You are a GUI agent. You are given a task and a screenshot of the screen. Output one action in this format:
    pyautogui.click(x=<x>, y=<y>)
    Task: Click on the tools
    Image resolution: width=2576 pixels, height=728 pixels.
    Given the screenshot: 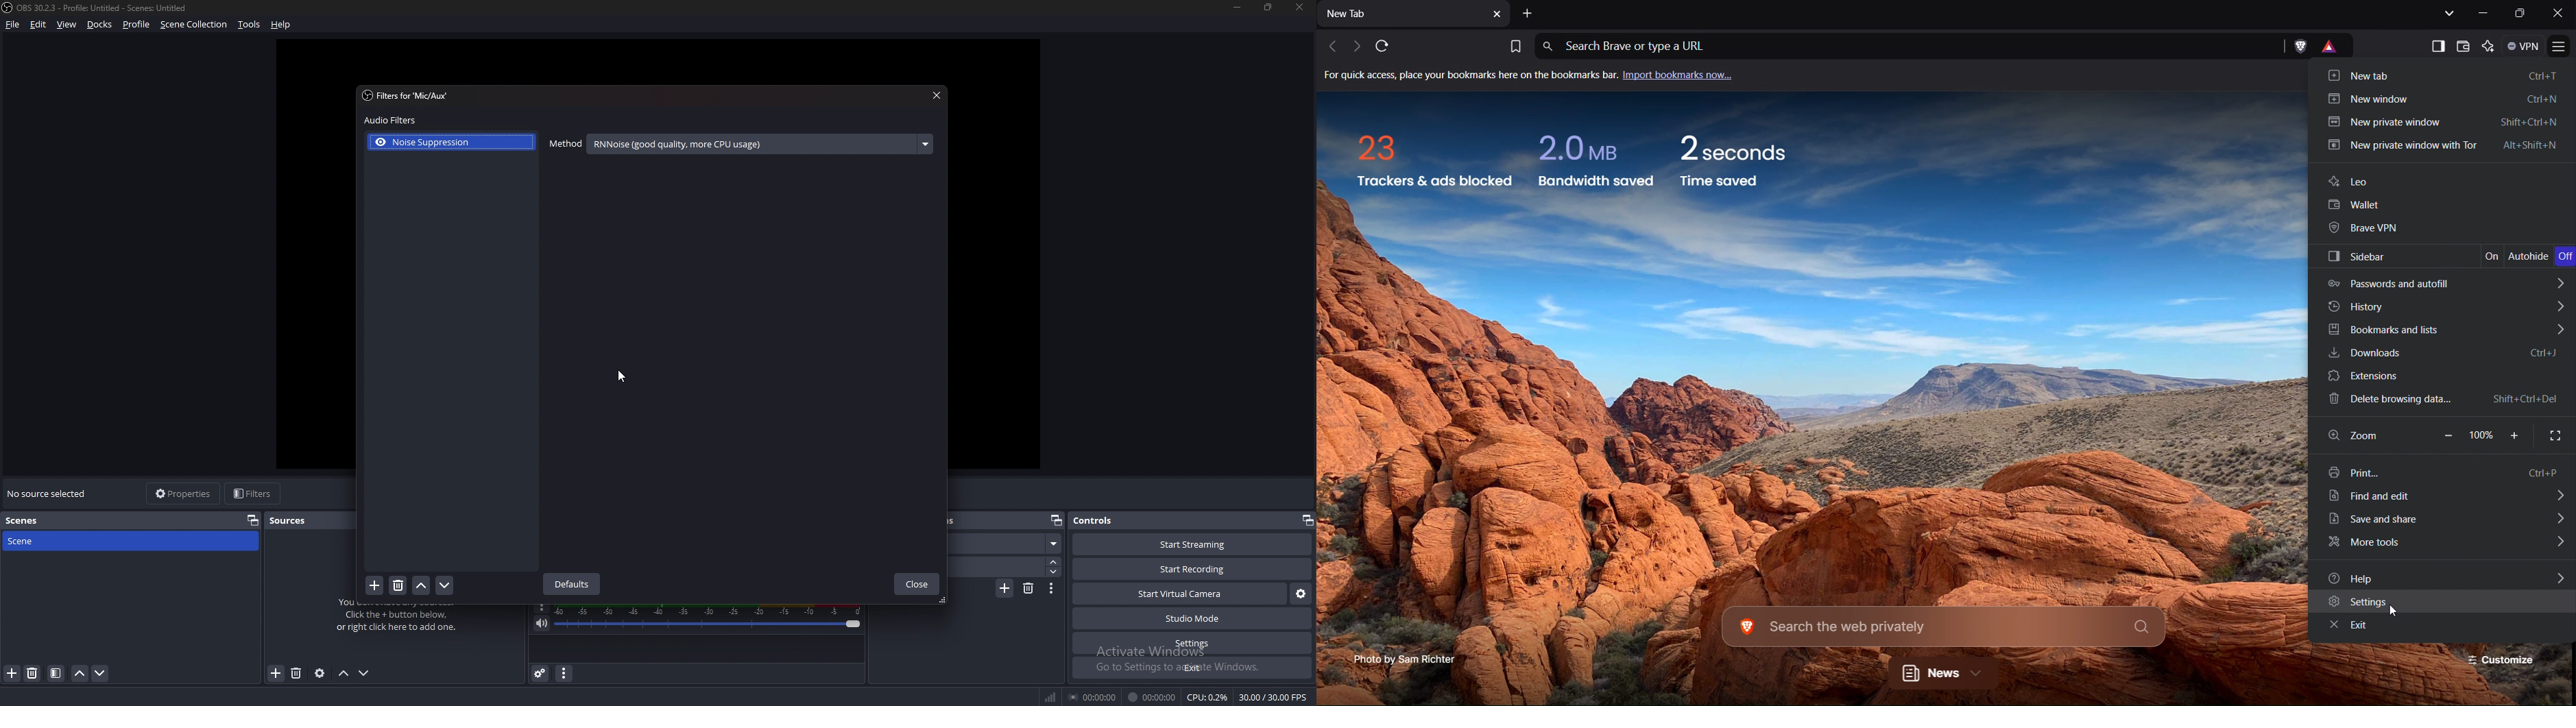 What is the action you would take?
    pyautogui.click(x=248, y=25)
    